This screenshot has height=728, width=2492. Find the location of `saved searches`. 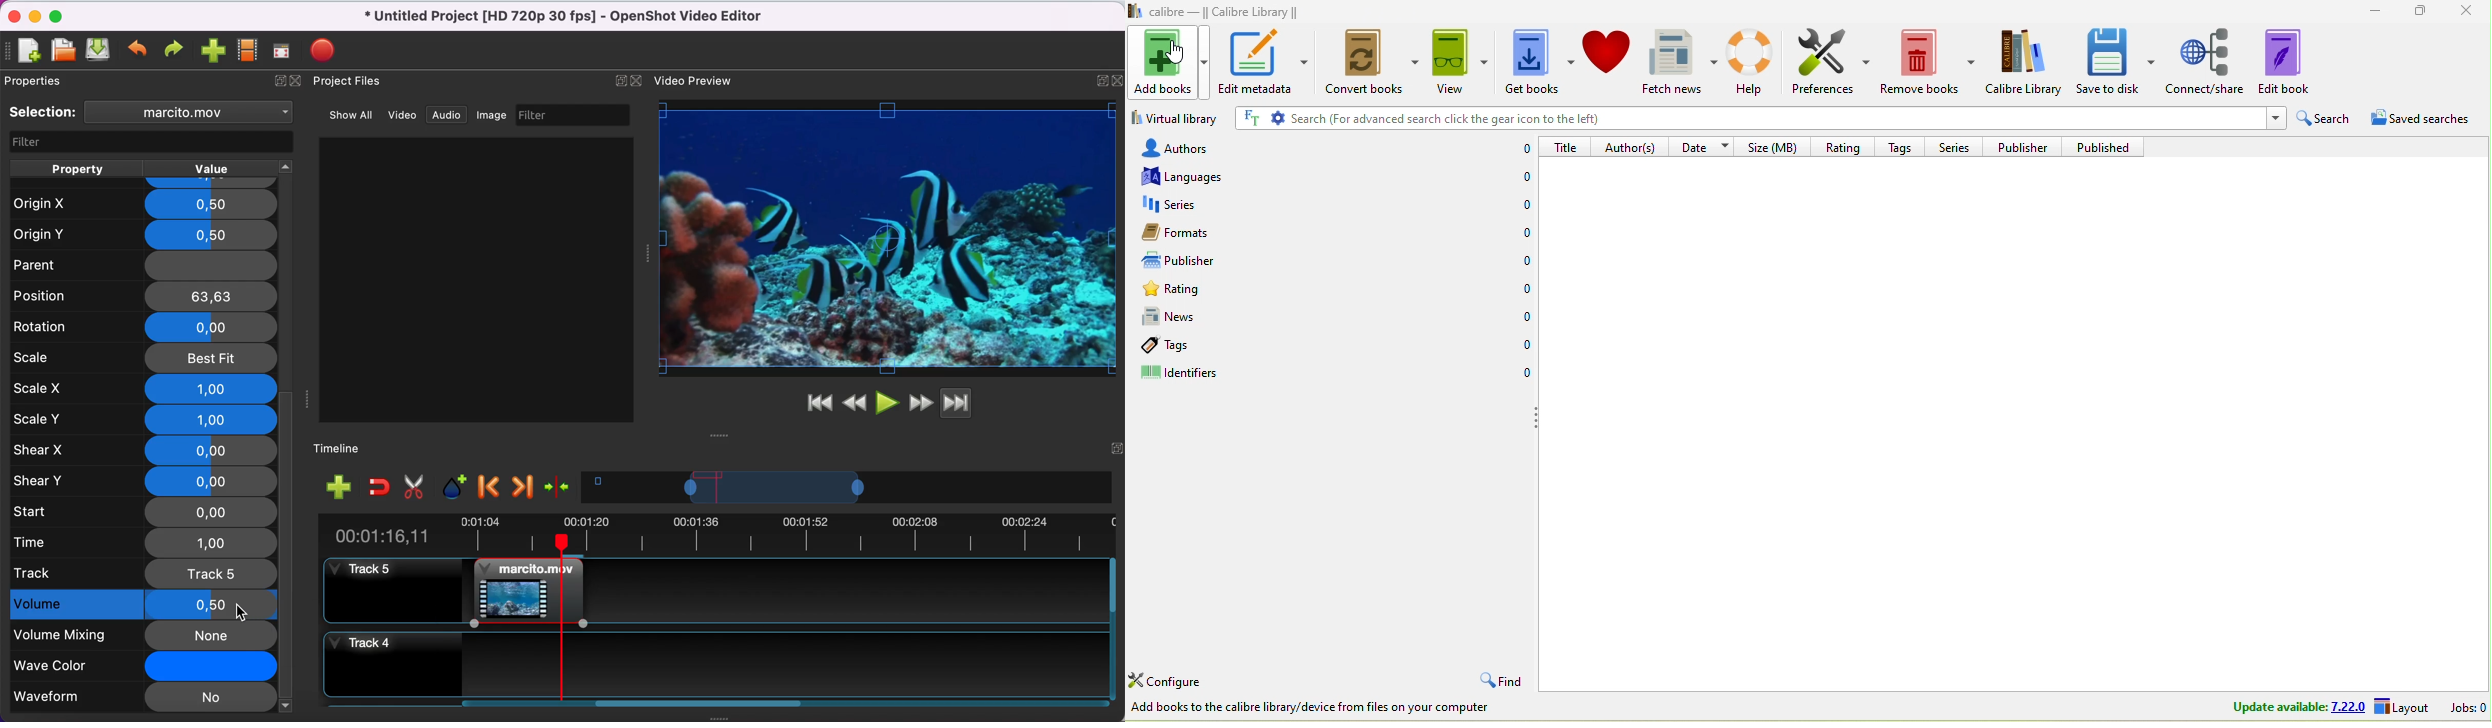

saved searches is located at coordinates (2422, 116).